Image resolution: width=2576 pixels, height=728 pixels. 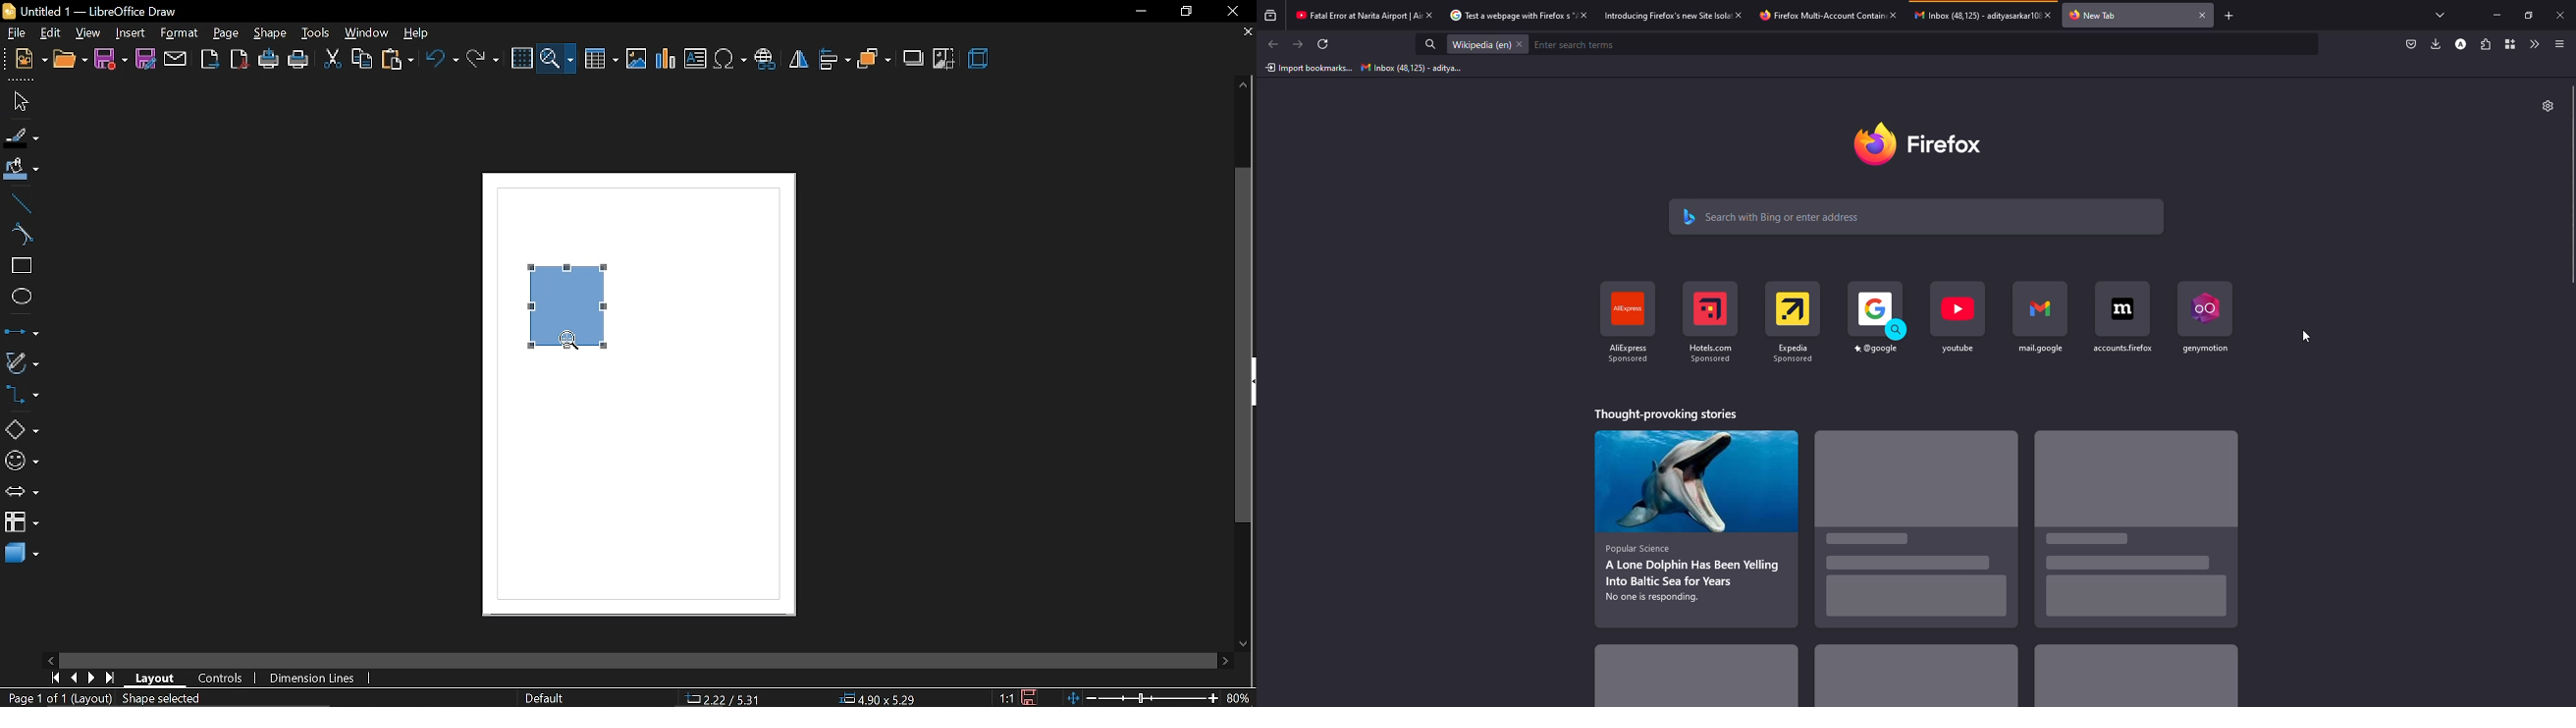 I want to click on print, so click(x=298, y=60).